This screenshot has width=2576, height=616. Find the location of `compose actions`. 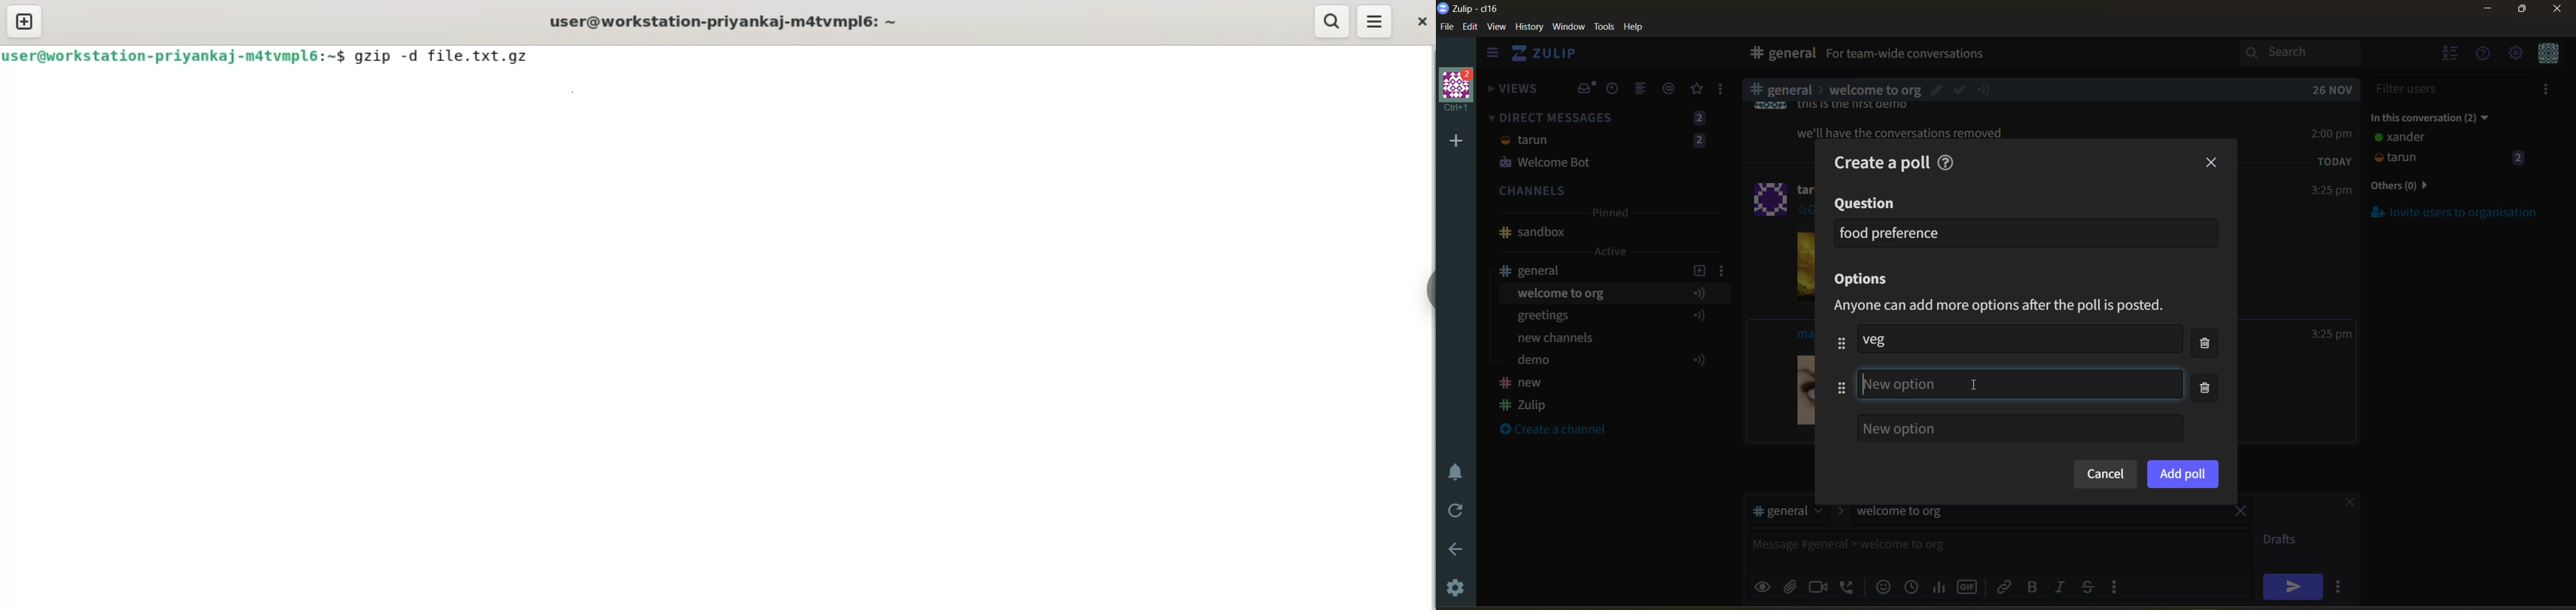

compose actions is located at coordinates (2119, 586).